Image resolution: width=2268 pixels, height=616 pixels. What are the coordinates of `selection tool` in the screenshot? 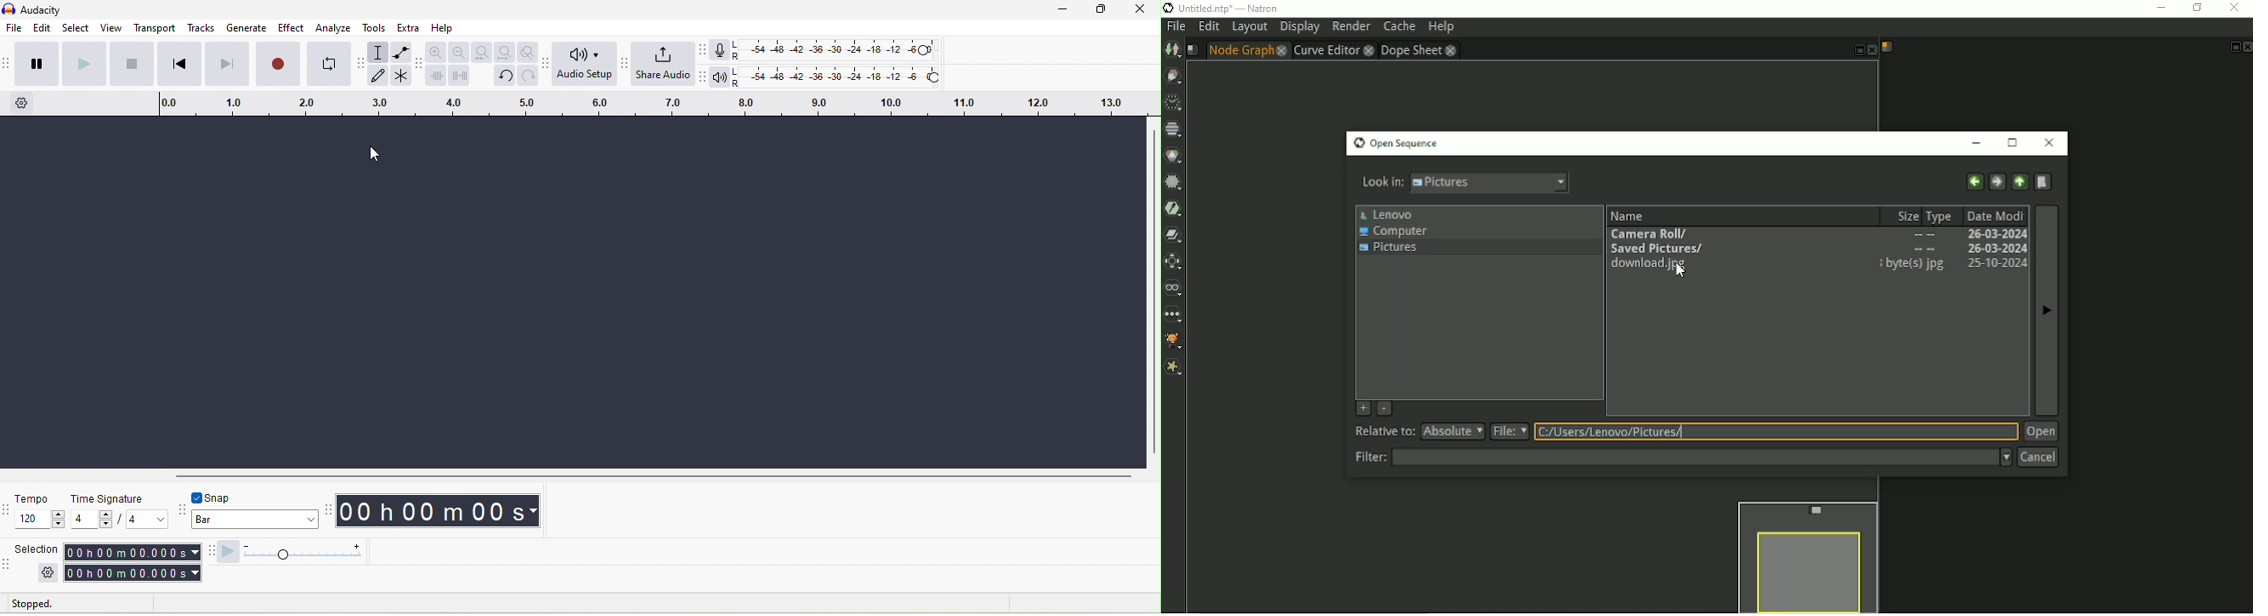 It's located at (380, 51).